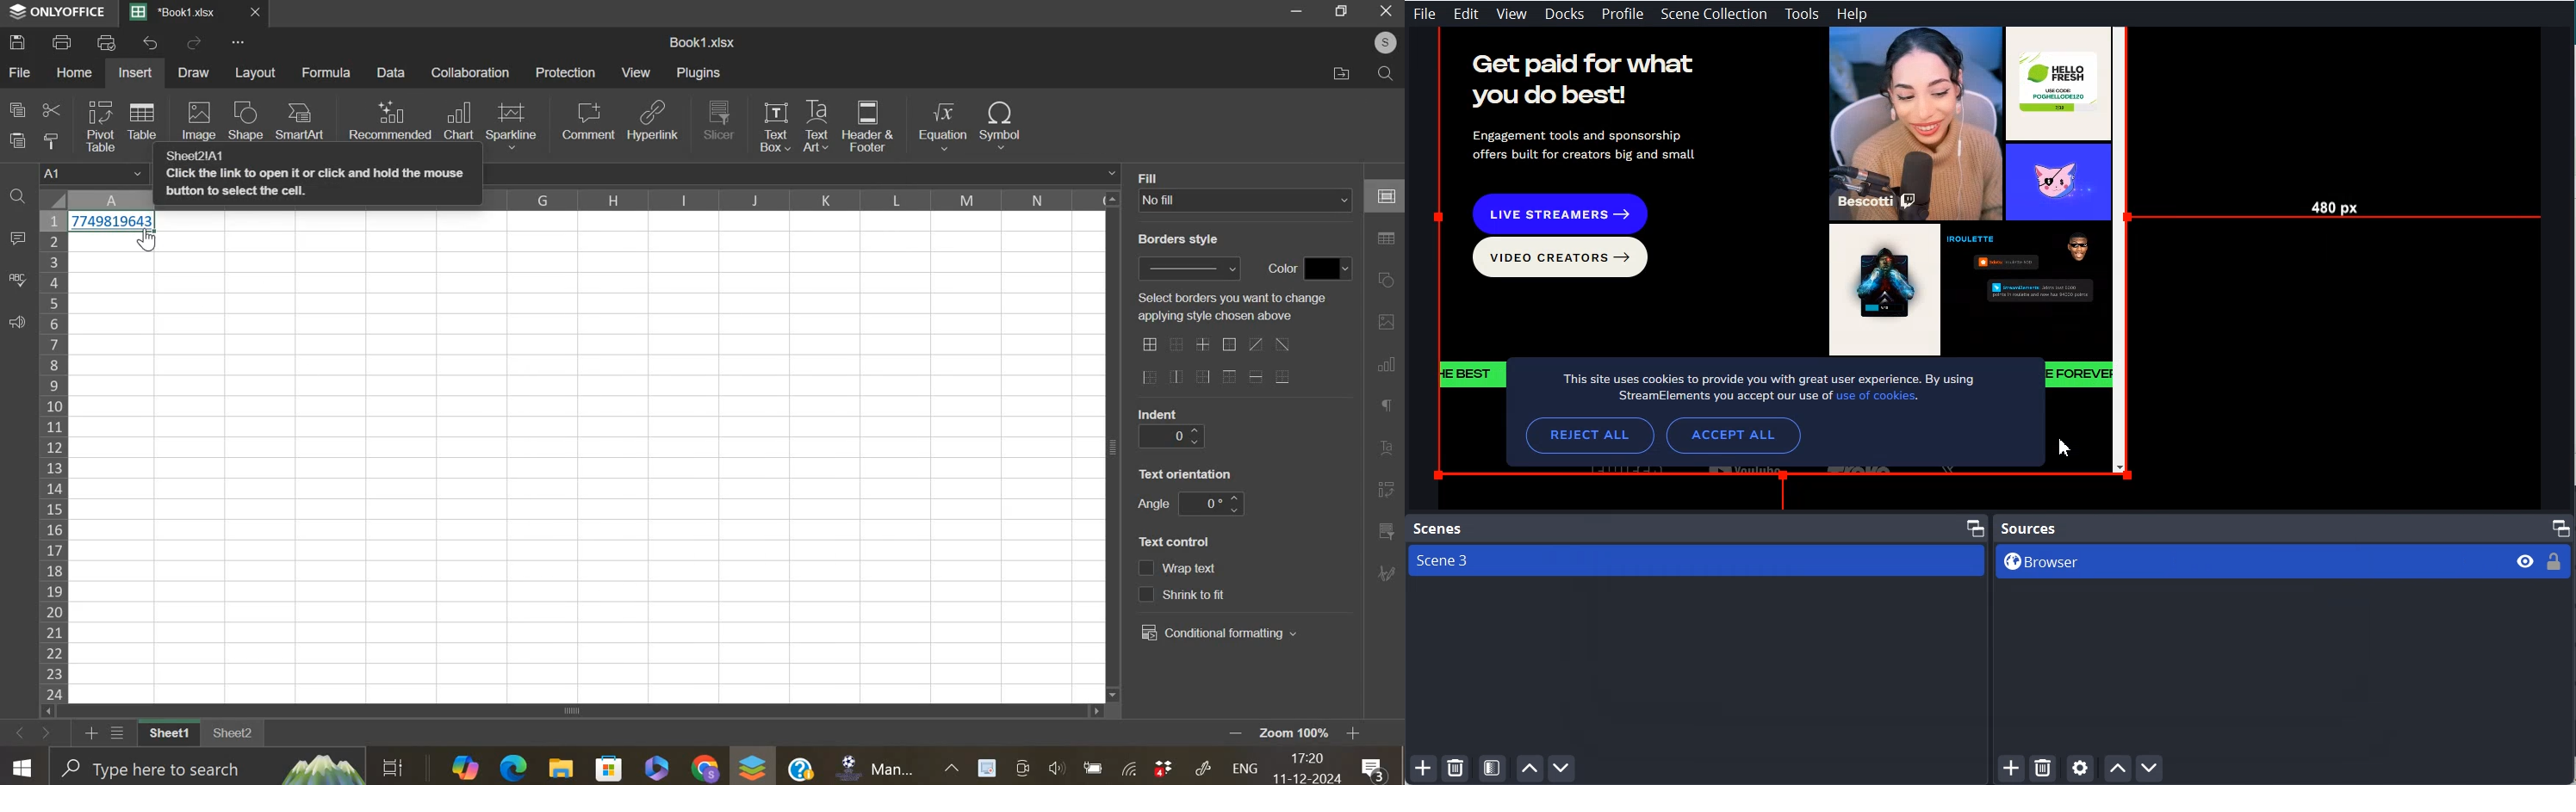  What do you see at coordinates (2027, 528) in the screenshot?
I see `Sources` at bounding box center [2027, 528].